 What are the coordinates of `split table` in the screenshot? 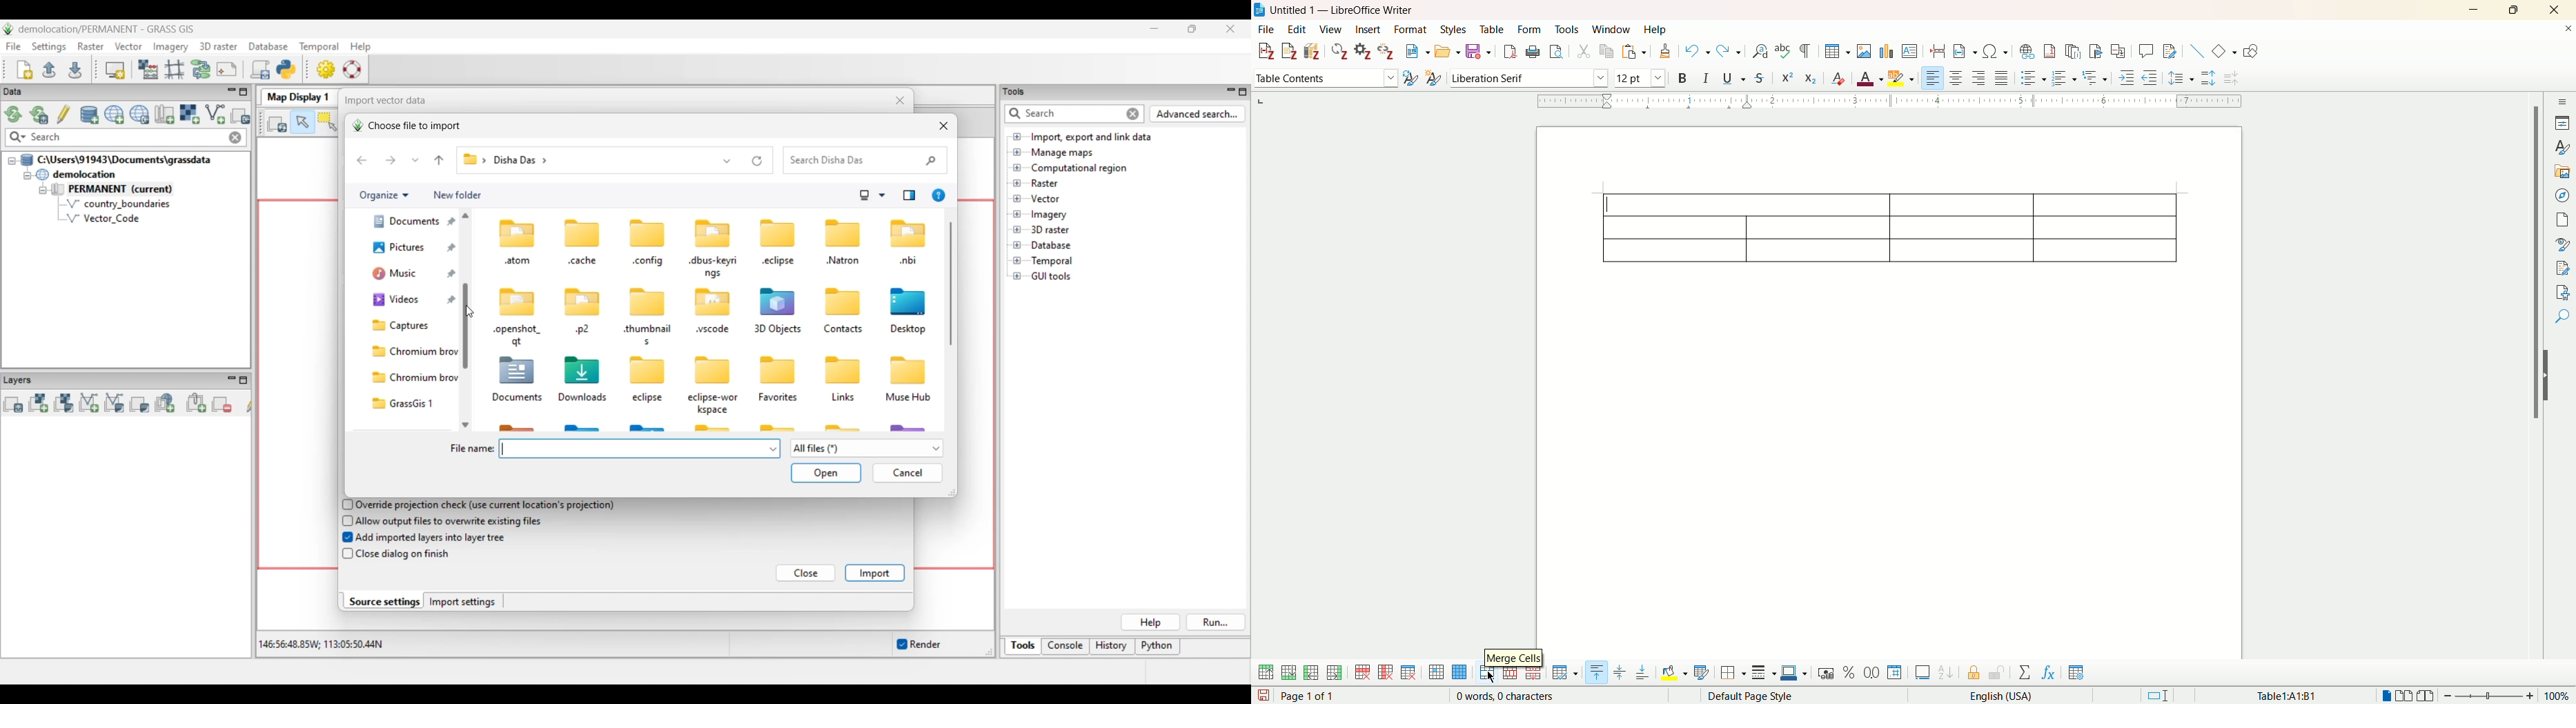 It's located at (1533, 673).